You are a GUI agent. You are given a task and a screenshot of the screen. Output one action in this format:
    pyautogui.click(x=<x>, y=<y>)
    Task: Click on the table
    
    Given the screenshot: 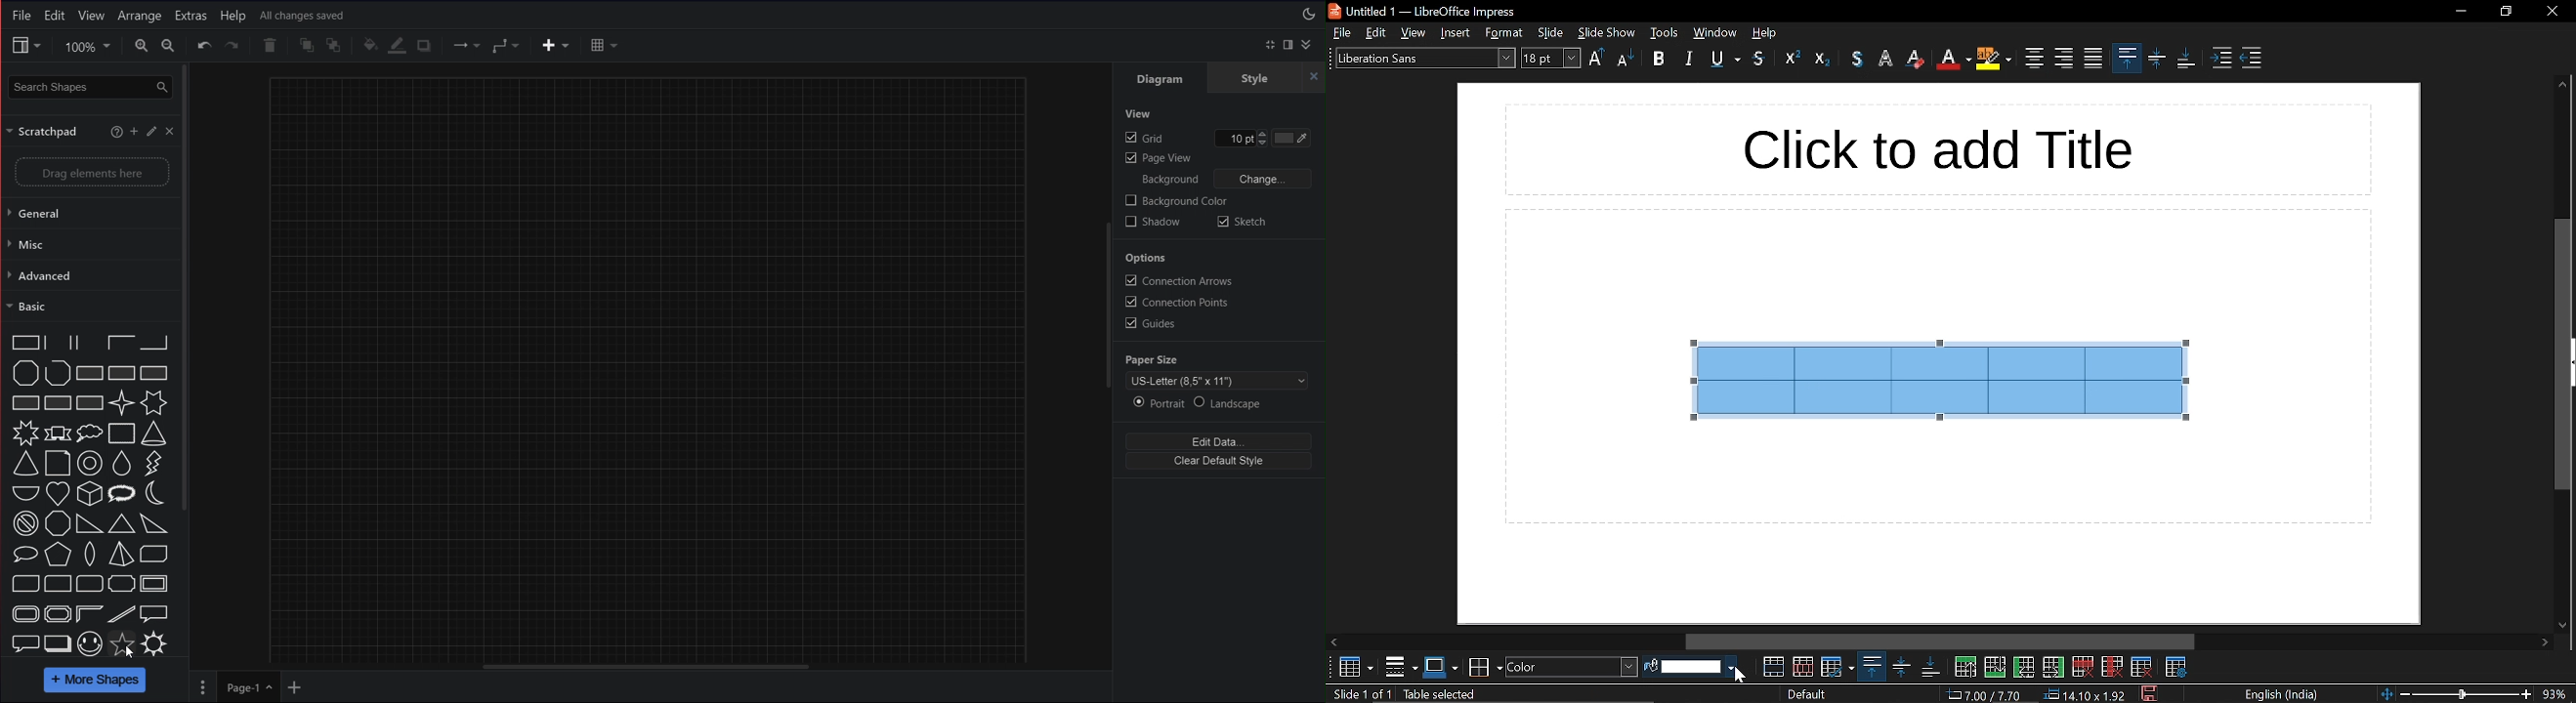 What is the action you would take?
    pyautogui.click(x=1351, y=668)
    